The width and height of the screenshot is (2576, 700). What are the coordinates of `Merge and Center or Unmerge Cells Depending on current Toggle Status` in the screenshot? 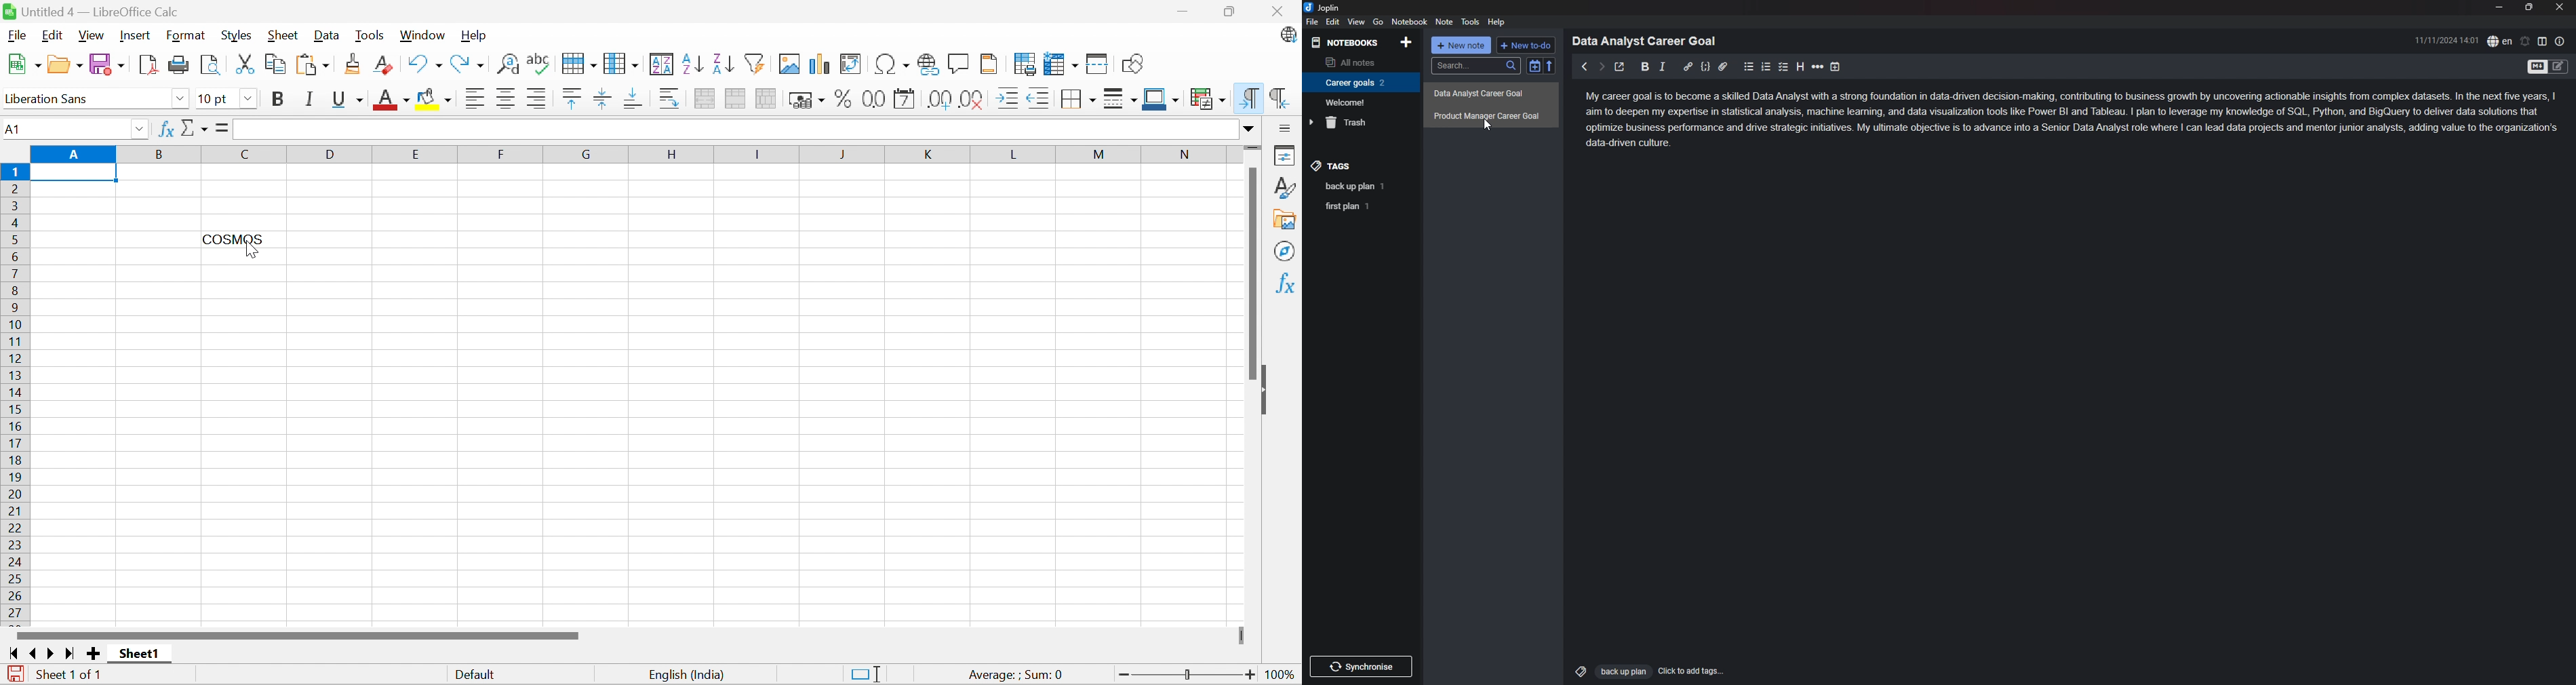 It's located at (705, 99).